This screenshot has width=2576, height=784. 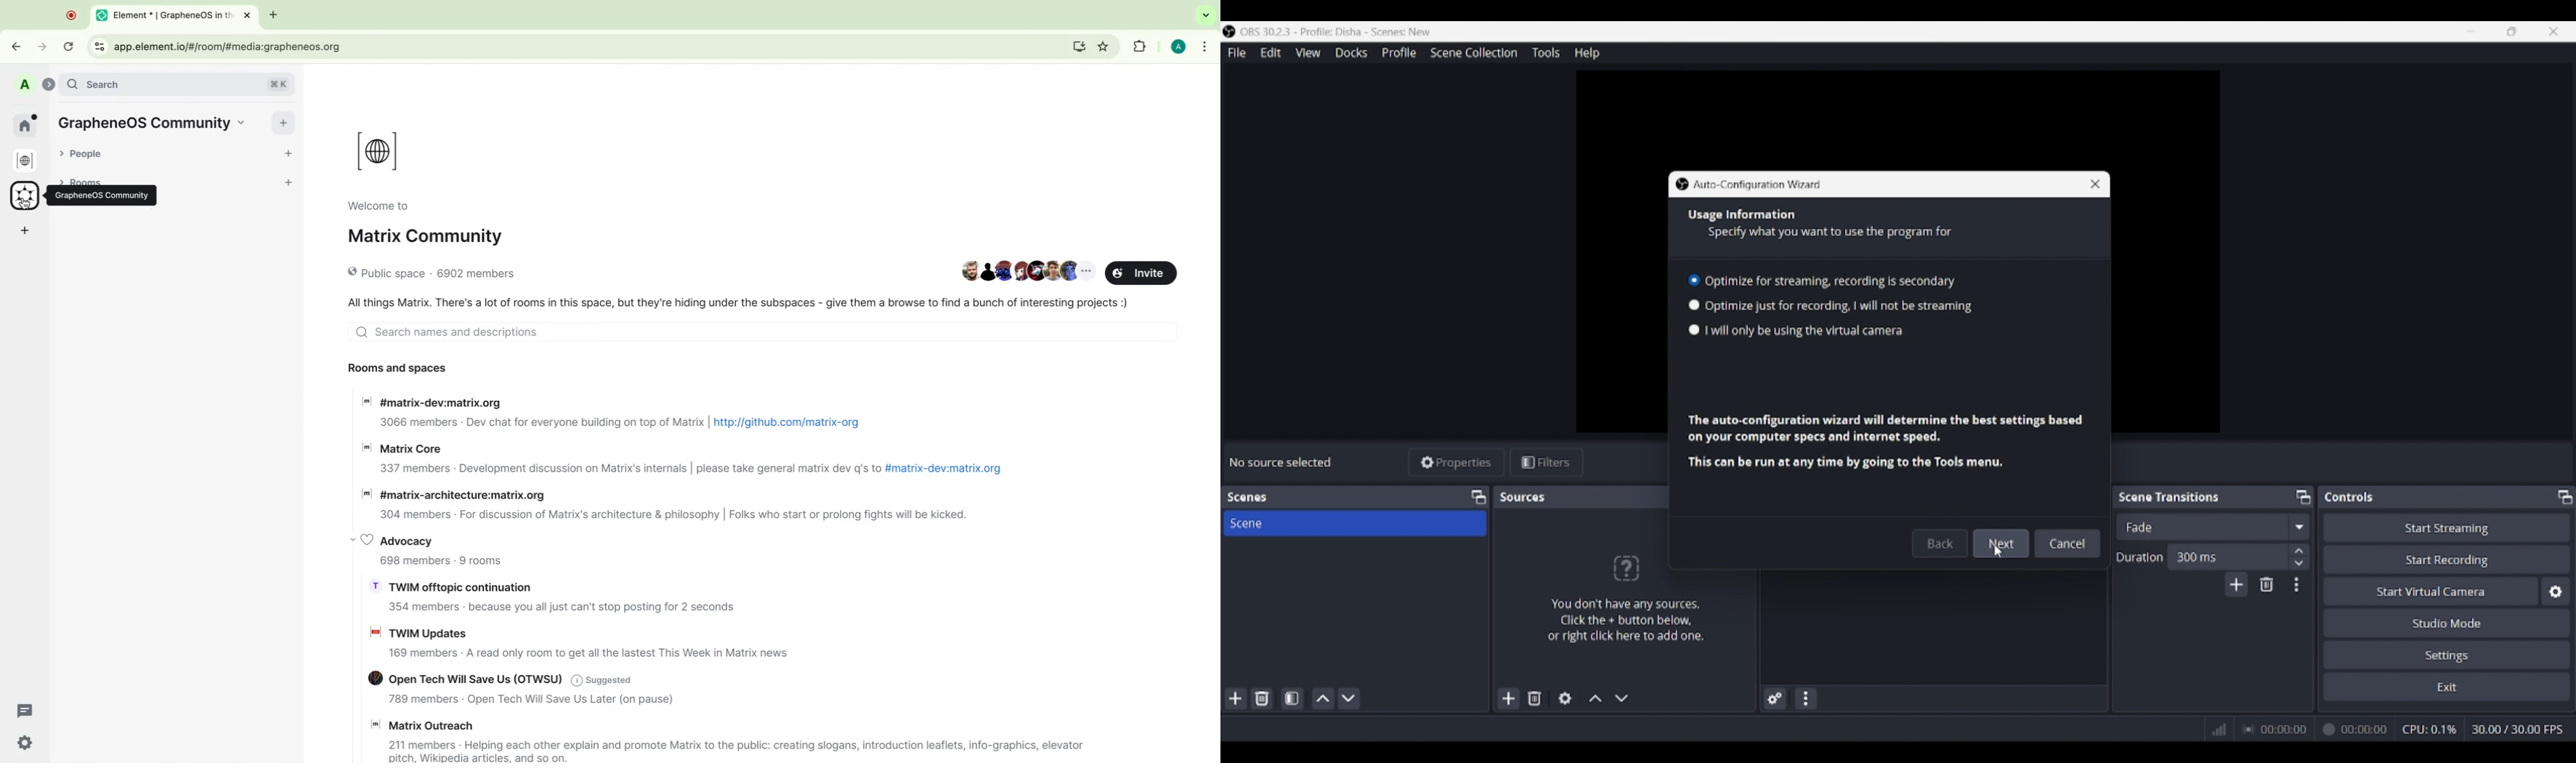 What do you see at coordinates (1137, 47) in the screenshot?
I see `extentions` at bounding box center [1137, 47].